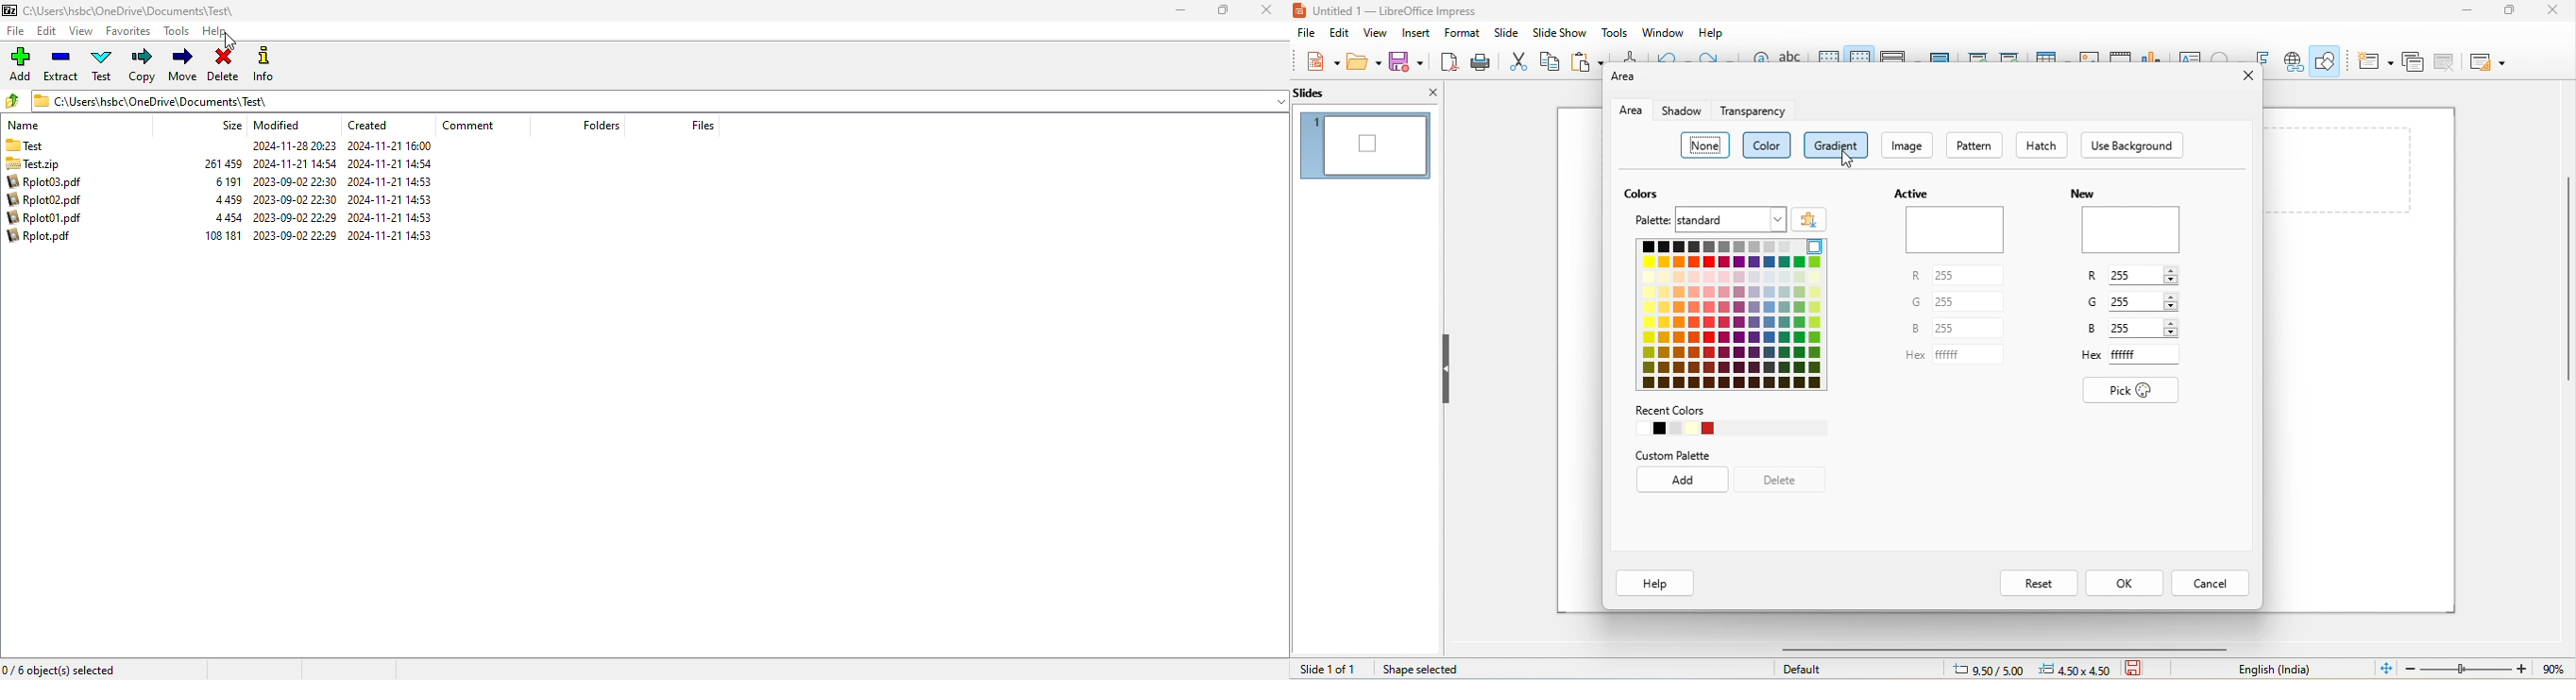 The width and height of the screenshot is (2576, 700). Describe the element at coordinates (1330, 670) in the screenshot. I see `slide 1 of 1` at that location.